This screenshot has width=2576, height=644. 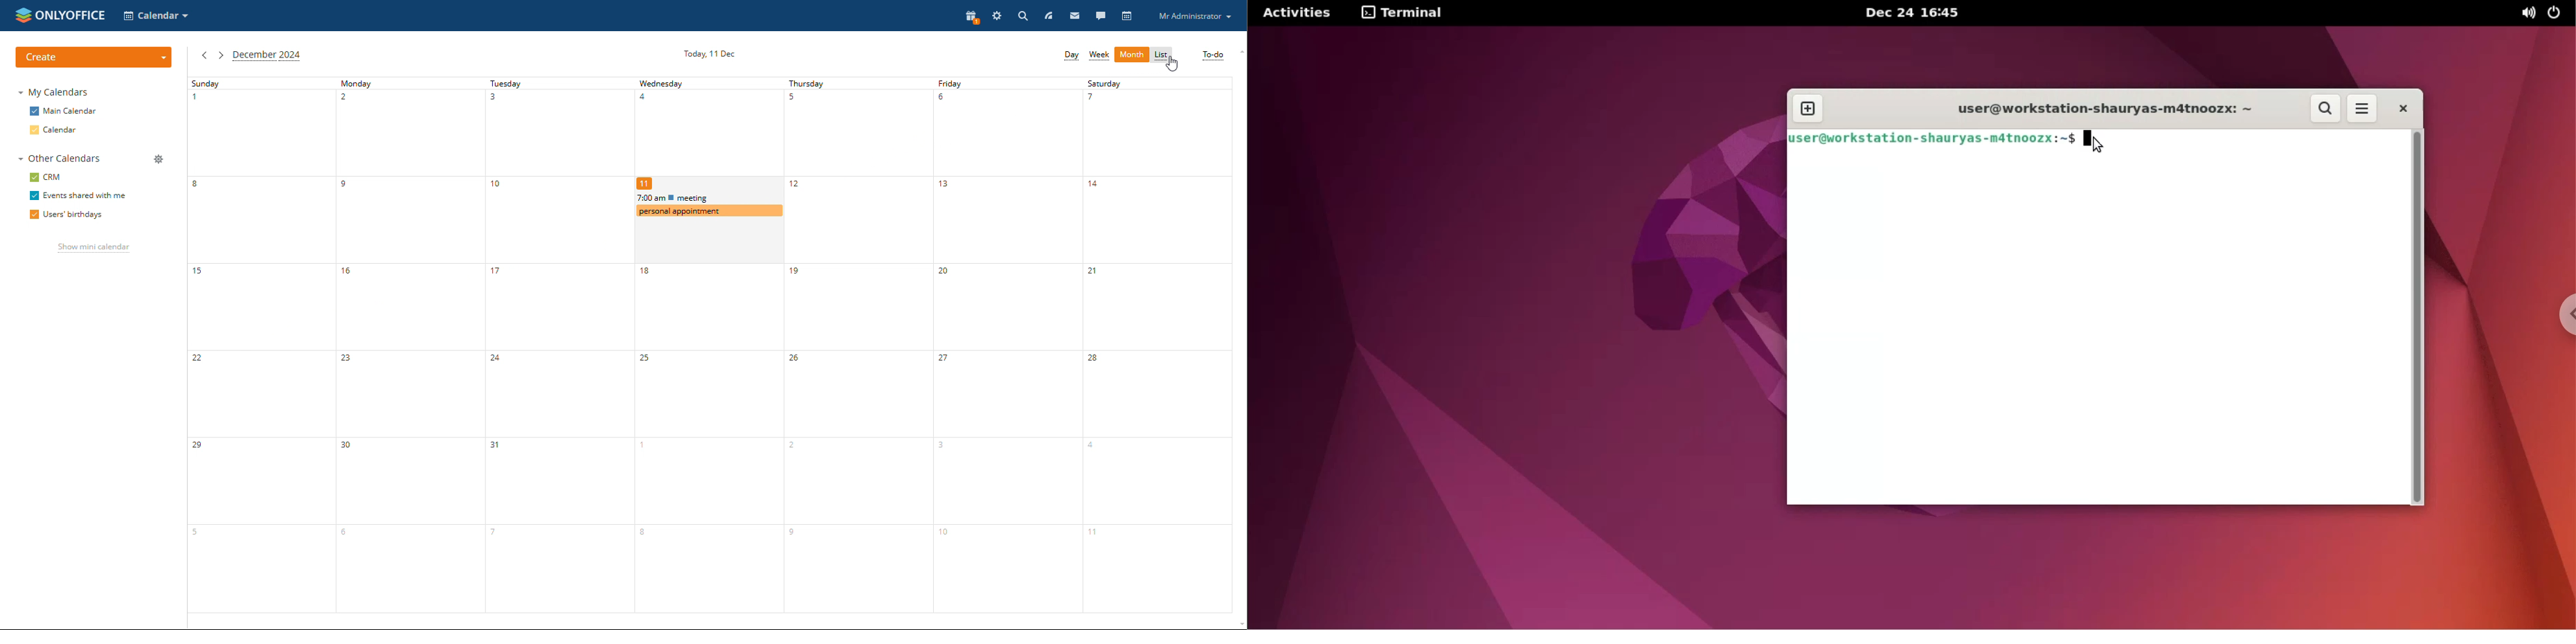 I want to click on main calendar, so click(x=64, y=111).